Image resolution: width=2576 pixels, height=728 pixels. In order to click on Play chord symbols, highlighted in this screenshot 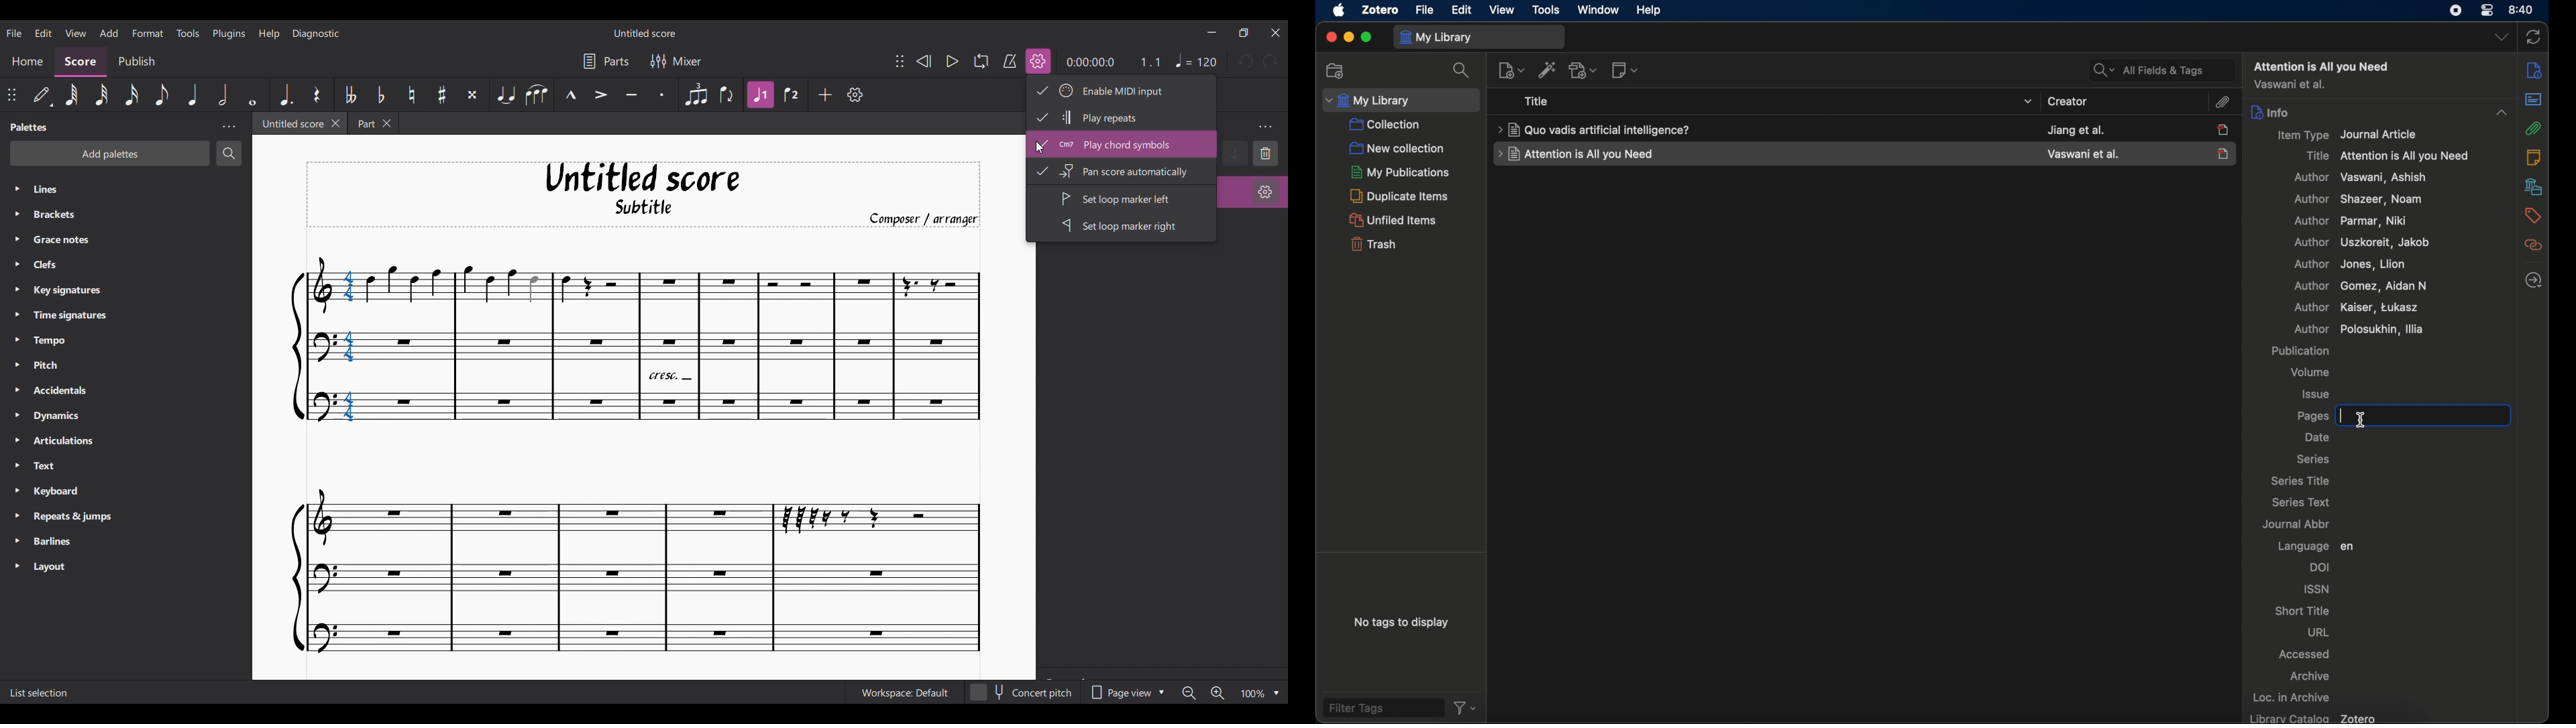, I will do `click(1136, 144)`.